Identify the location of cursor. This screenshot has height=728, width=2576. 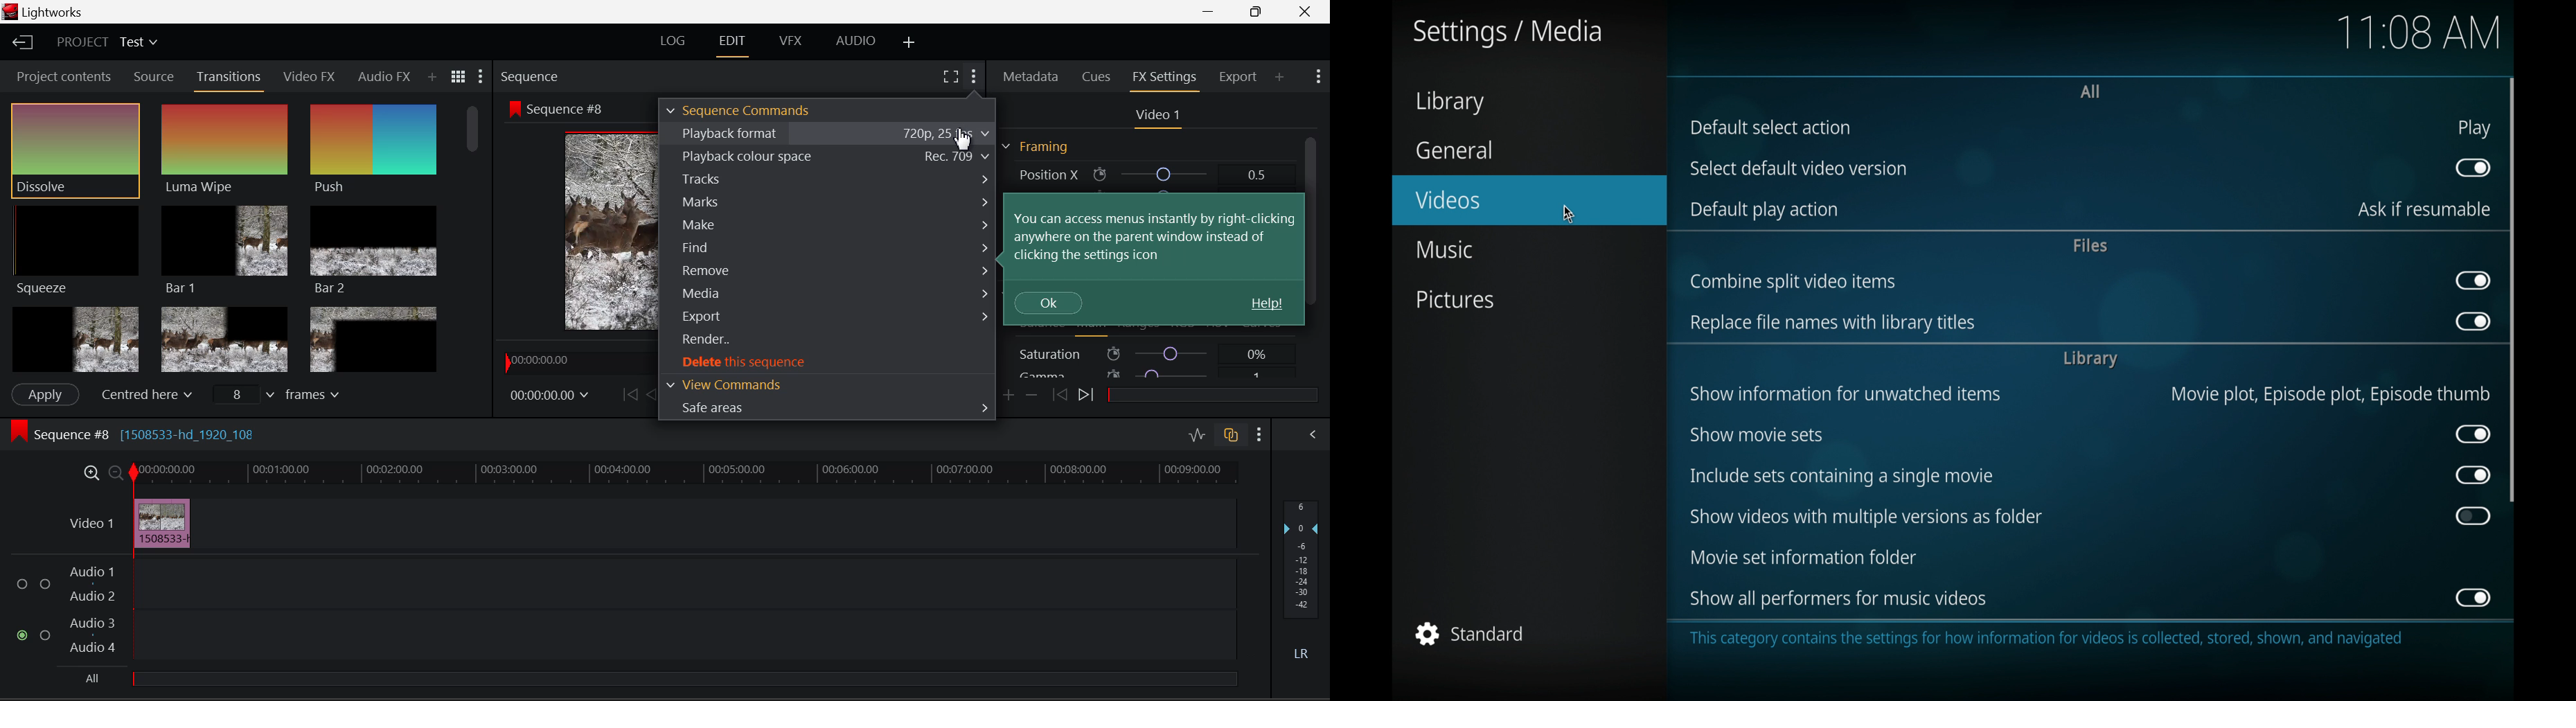
(1568, 212).